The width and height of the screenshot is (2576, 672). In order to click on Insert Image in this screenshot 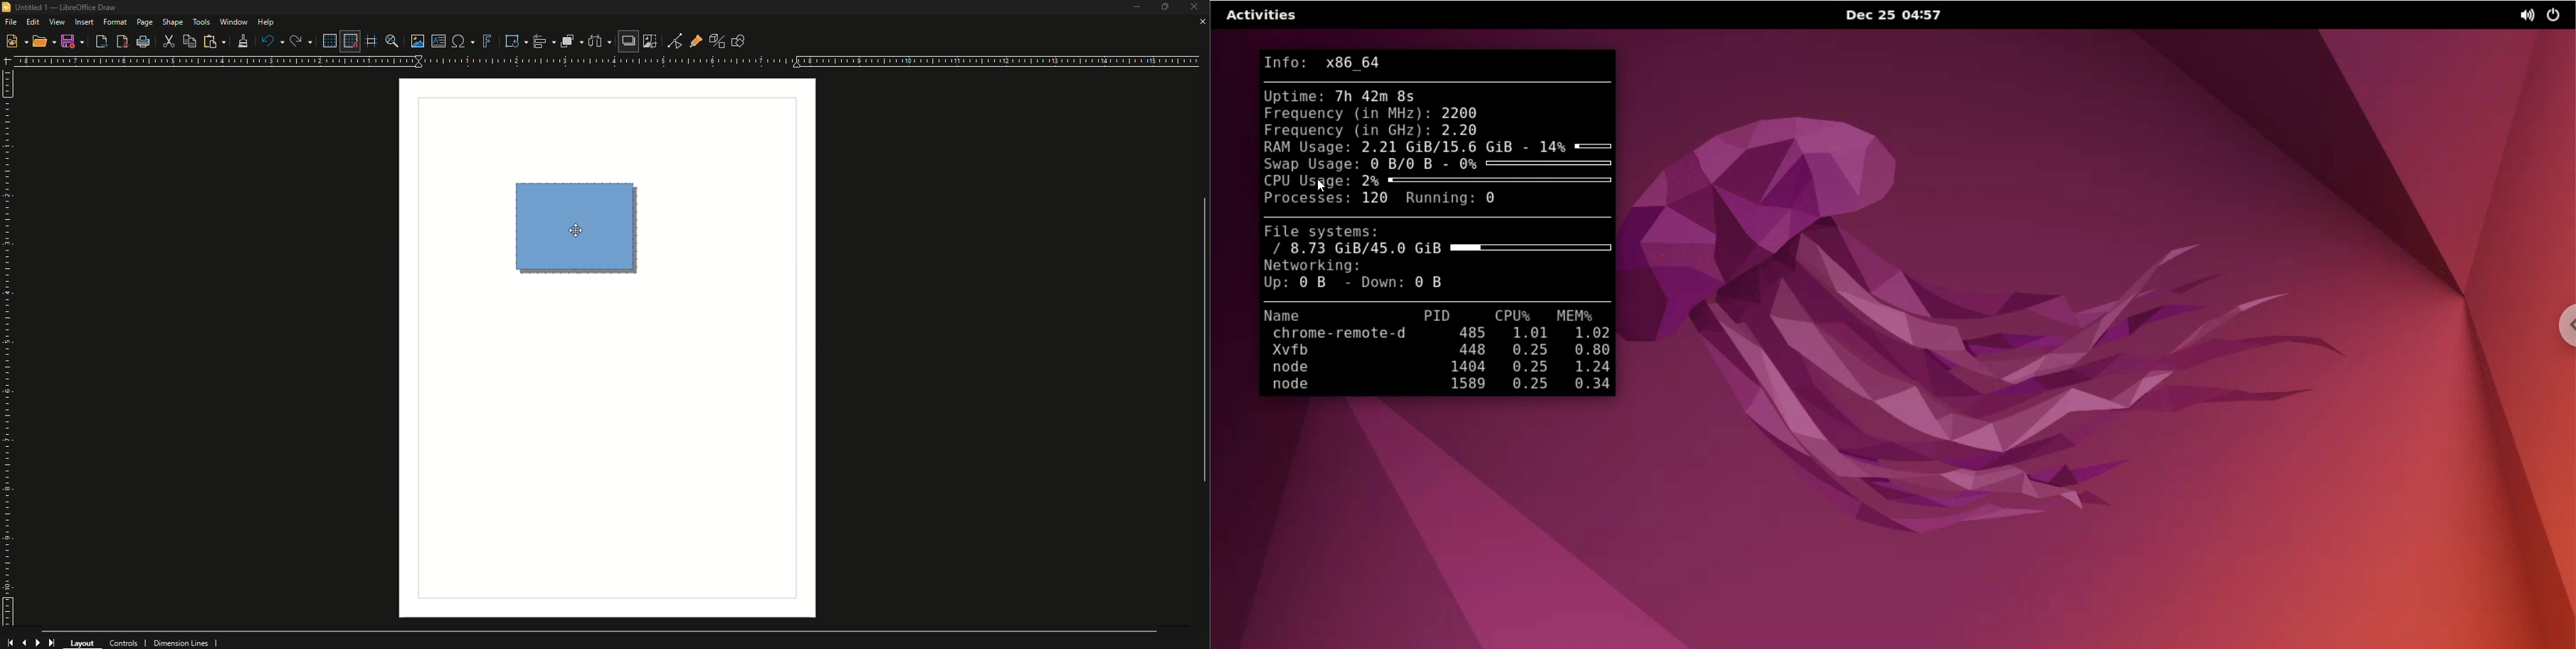, I will do `click(414, 39)`.